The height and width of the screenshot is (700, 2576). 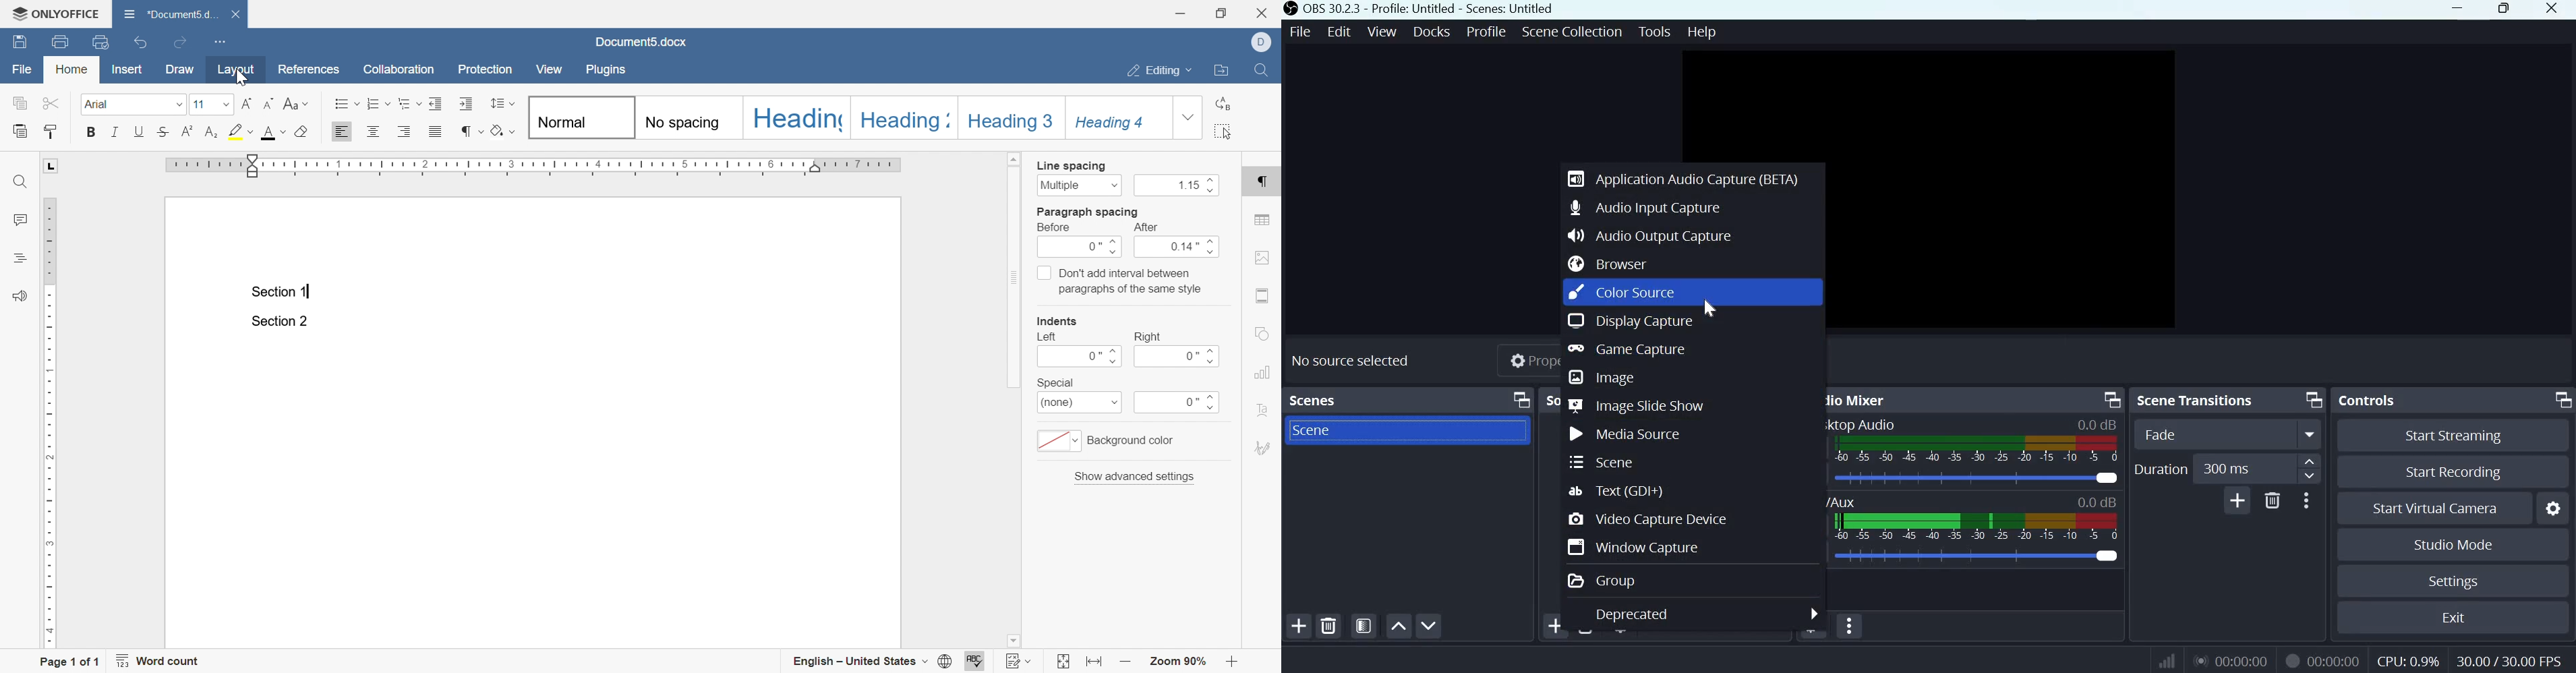 What do you see at coordinates (1016, 270) in the screenshot?
I see `scroll bar` at bounding box center [1016, 270].